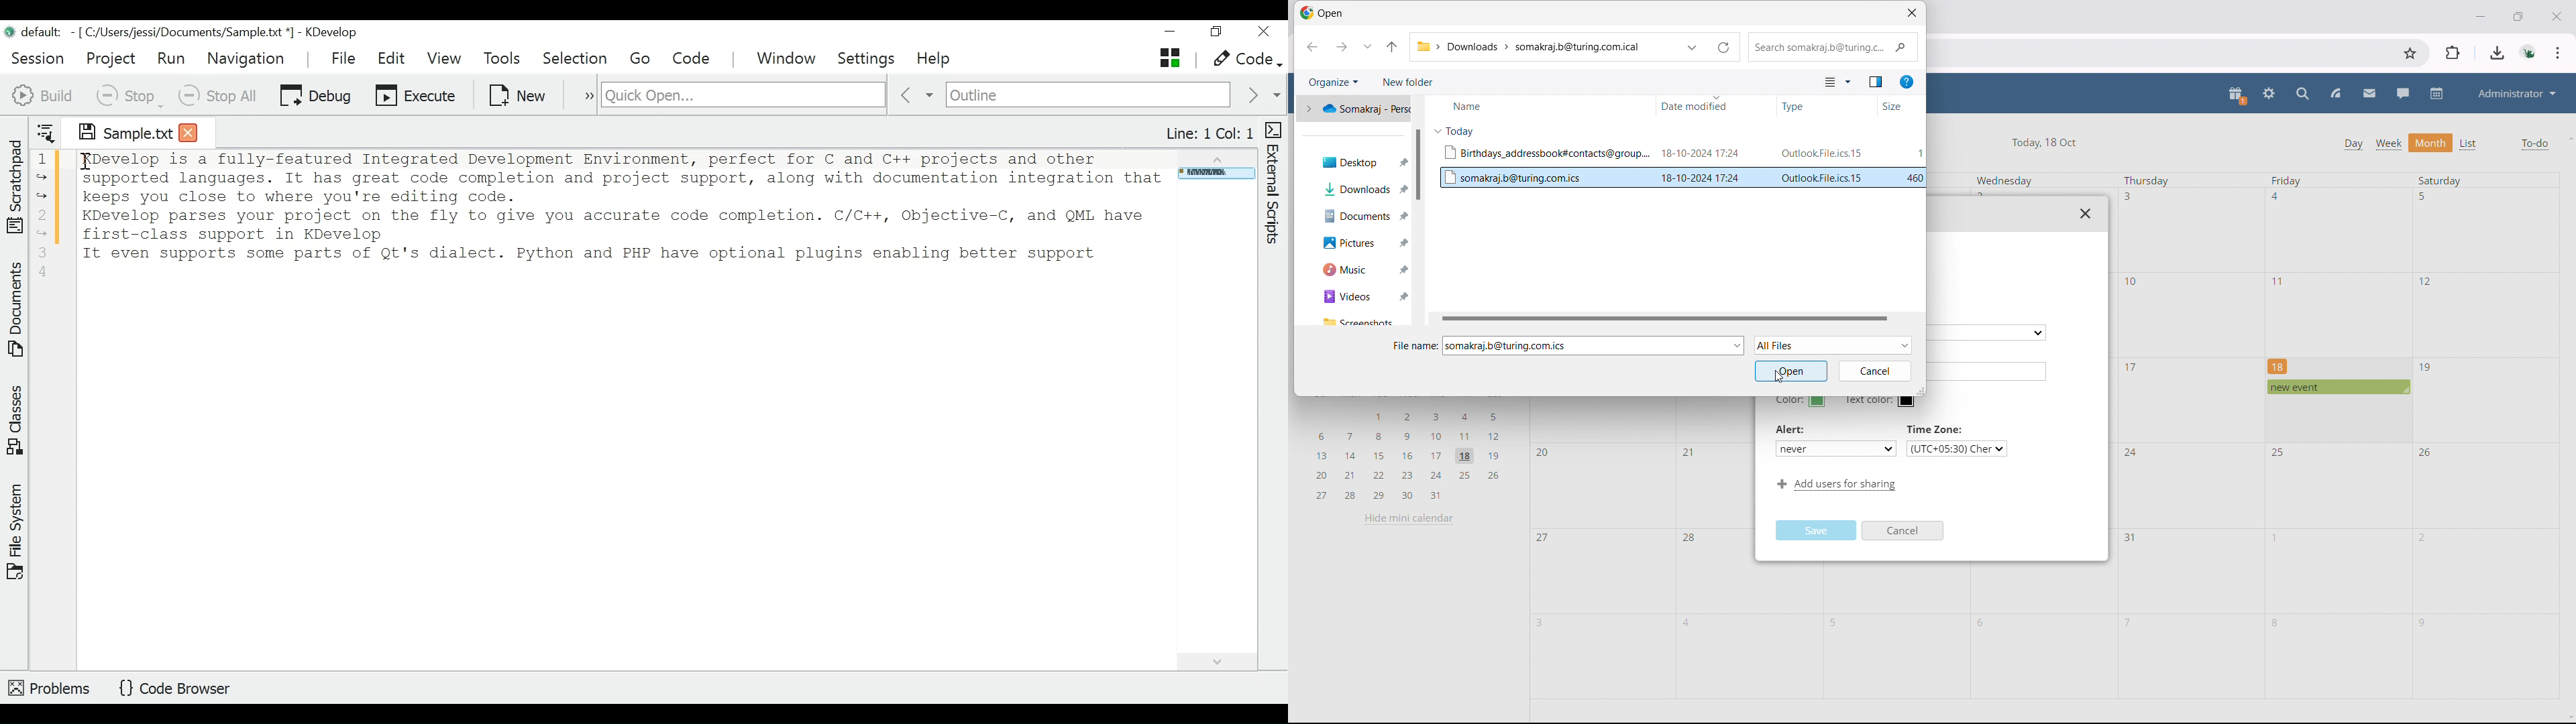  What do you see at coordinates (2269, 95) in the screenshot?
I see `settings` at bounding box center [2269, 95].